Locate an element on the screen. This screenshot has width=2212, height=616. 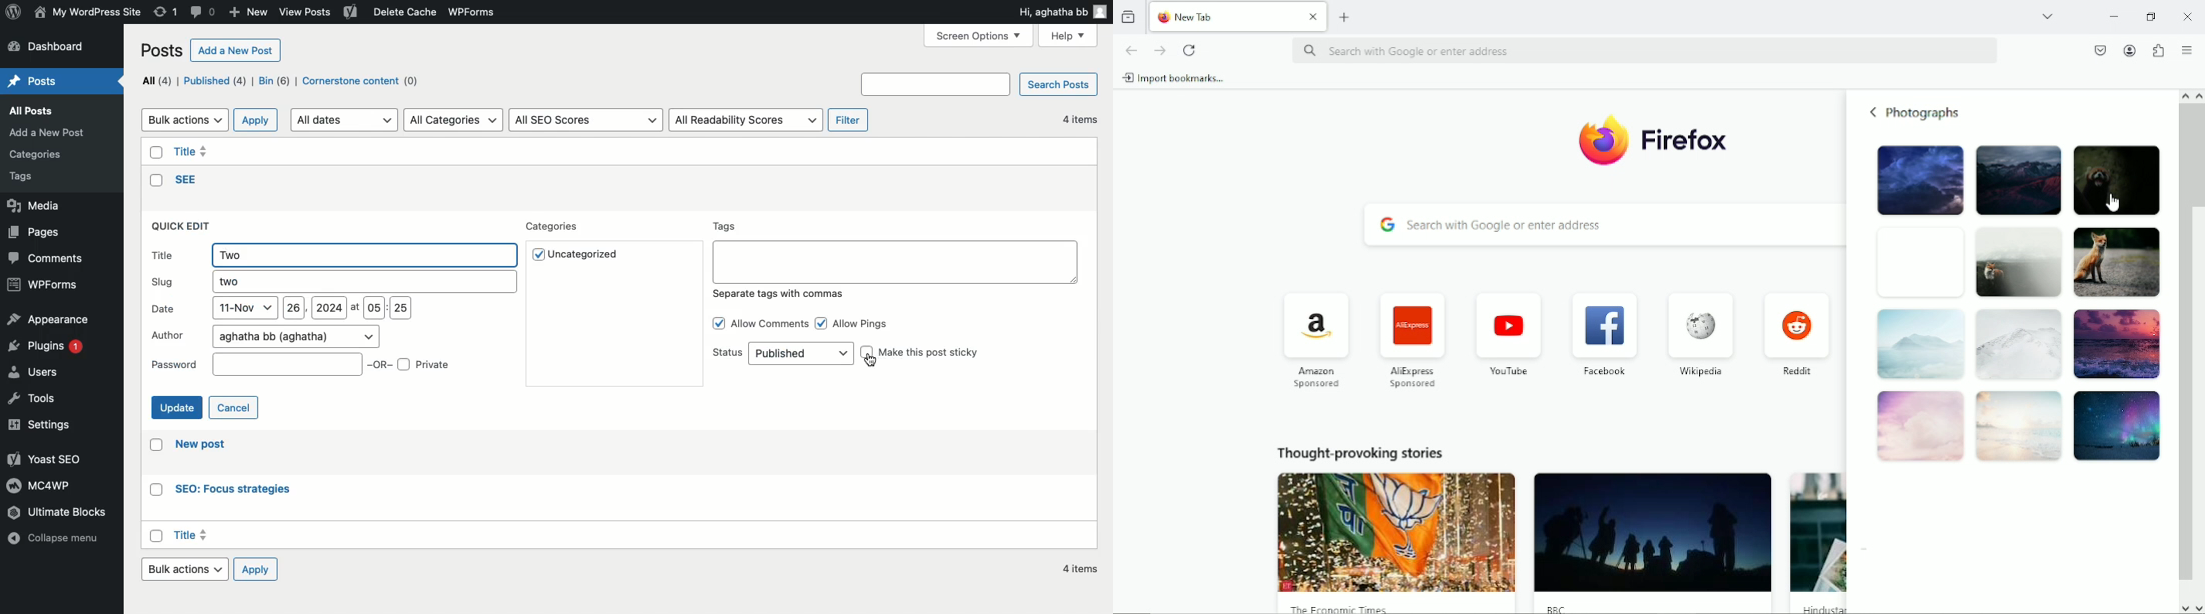
cursor is located at coordinates (872, 360).